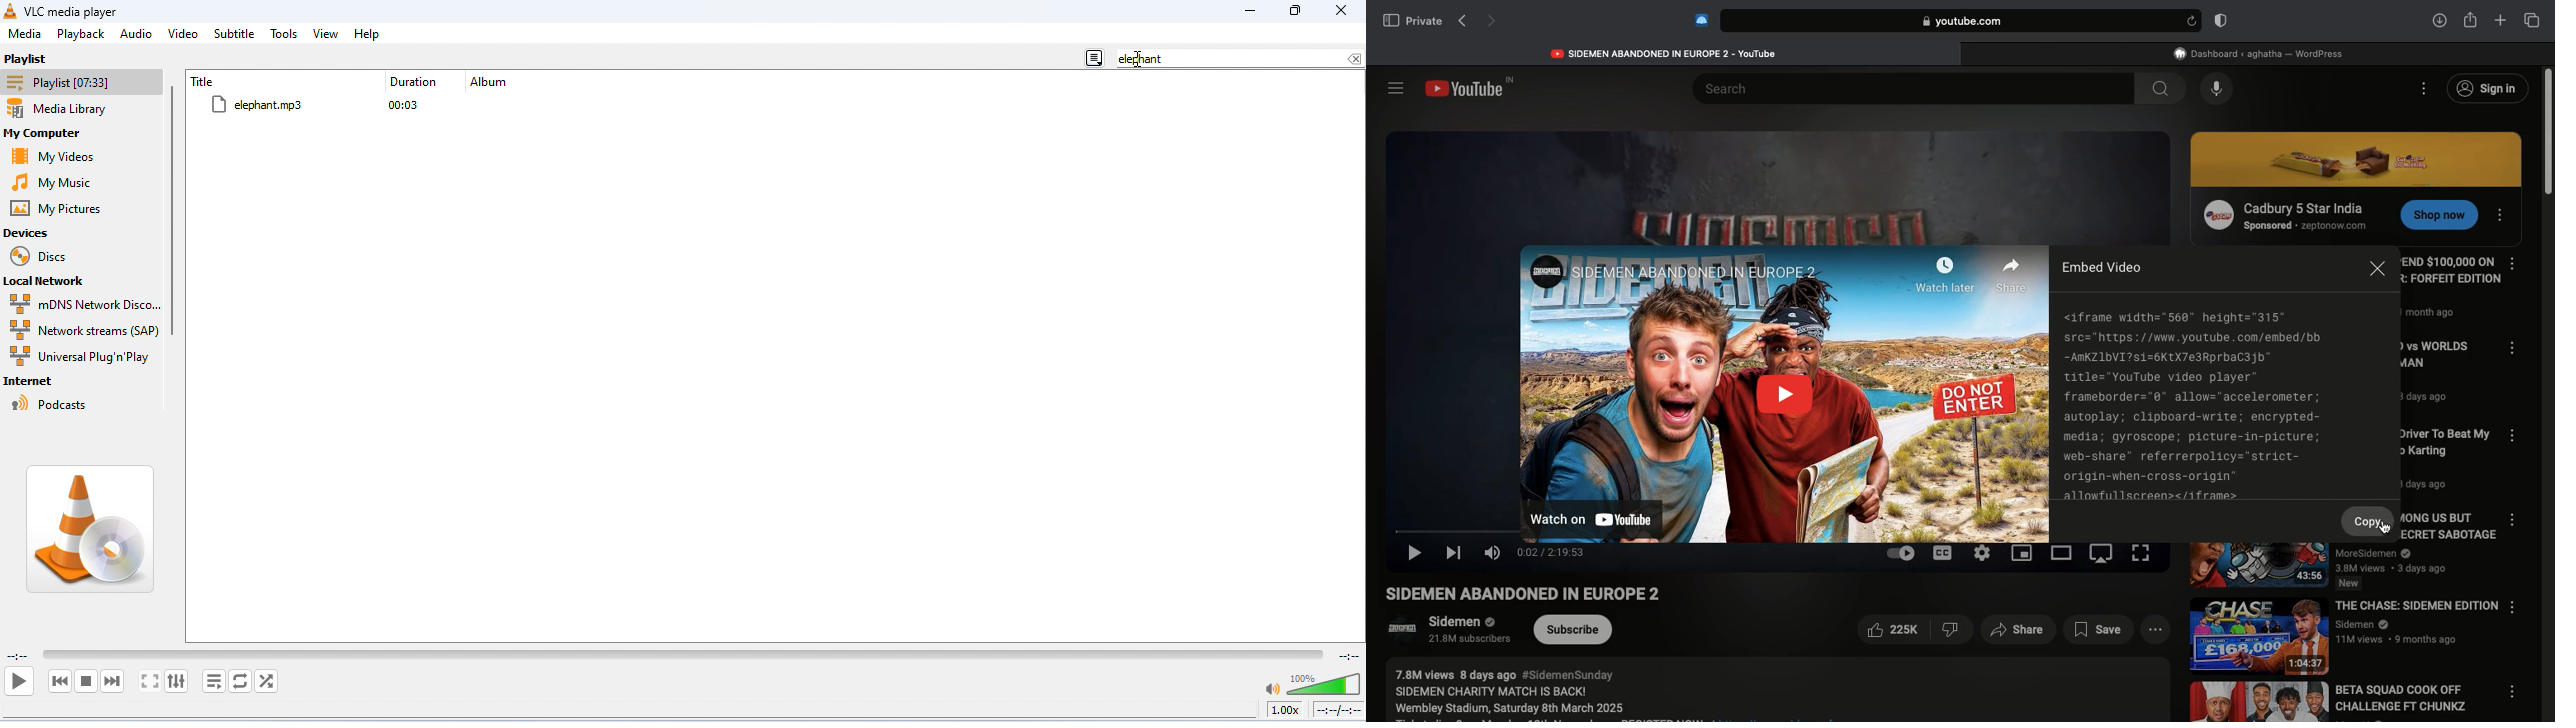  Describe the element at coordinates (114, 682) in the screenshot. I see `next media` at that location.